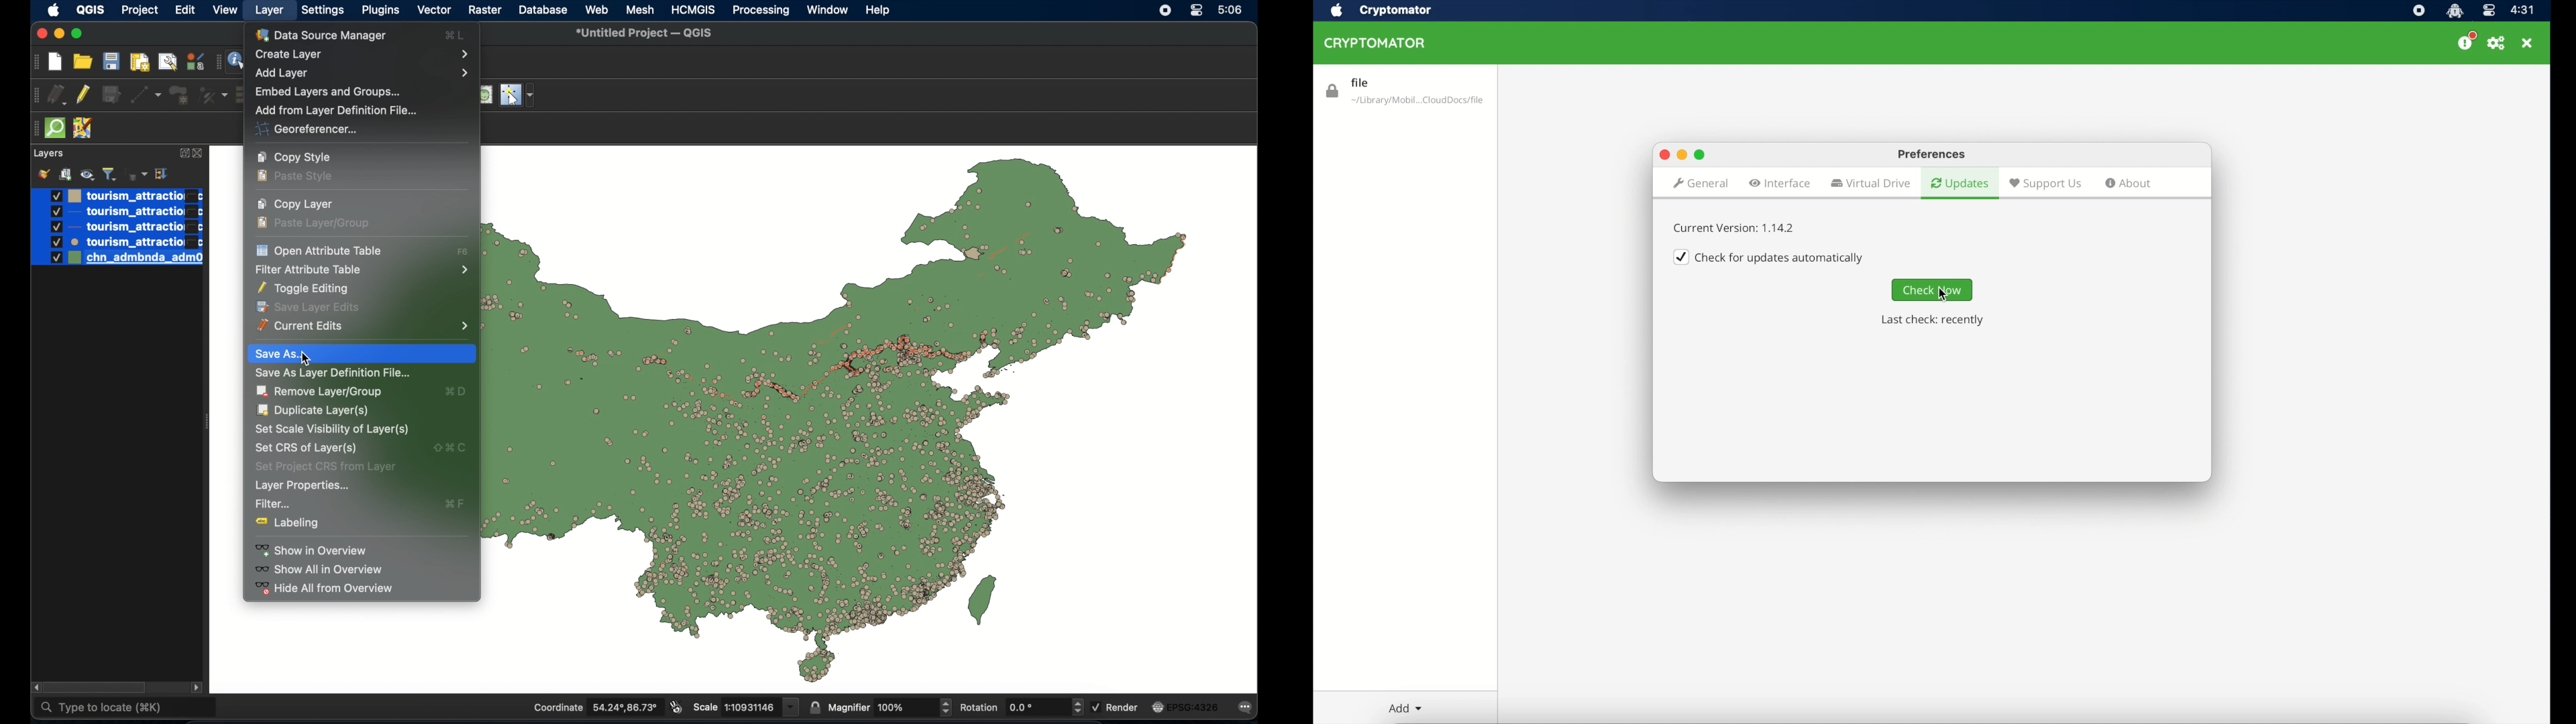 This screenshot has height=728, width=2576. Describe the element at coordinates (889, 706) in the screenshot. I see `magnifier` at that location.